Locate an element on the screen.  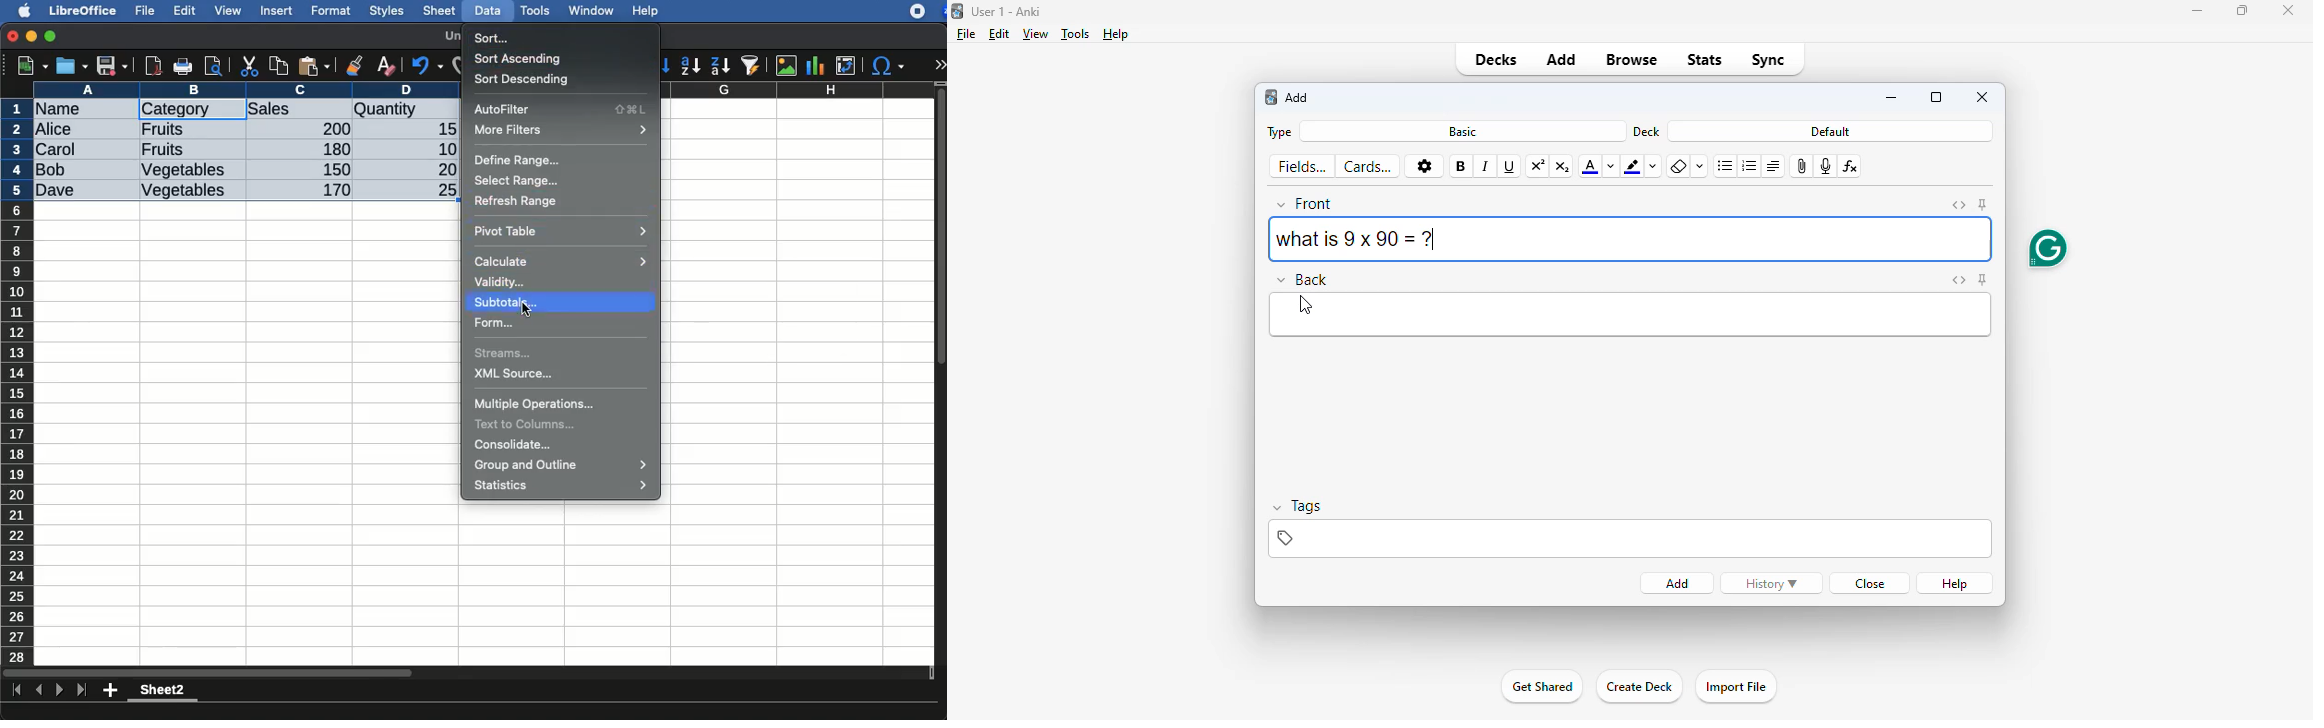
import file is located at coordinates (1735, 687).